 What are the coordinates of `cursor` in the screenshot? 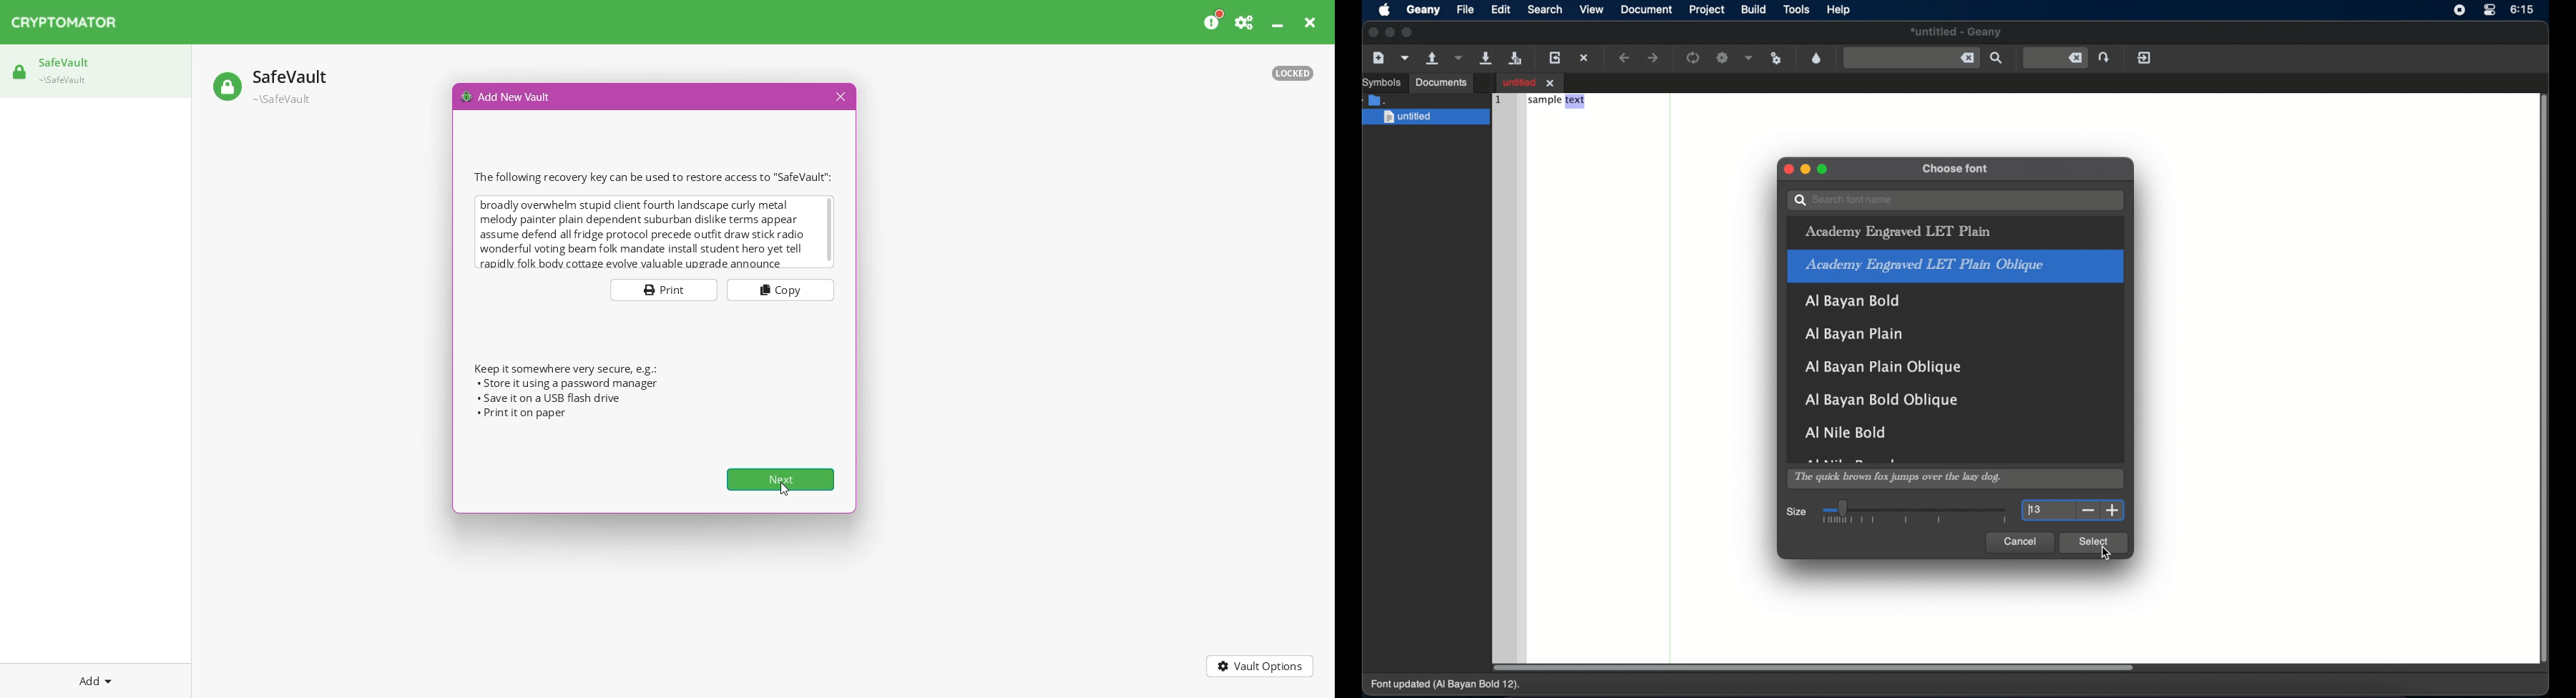 It's located at (2107, 554).